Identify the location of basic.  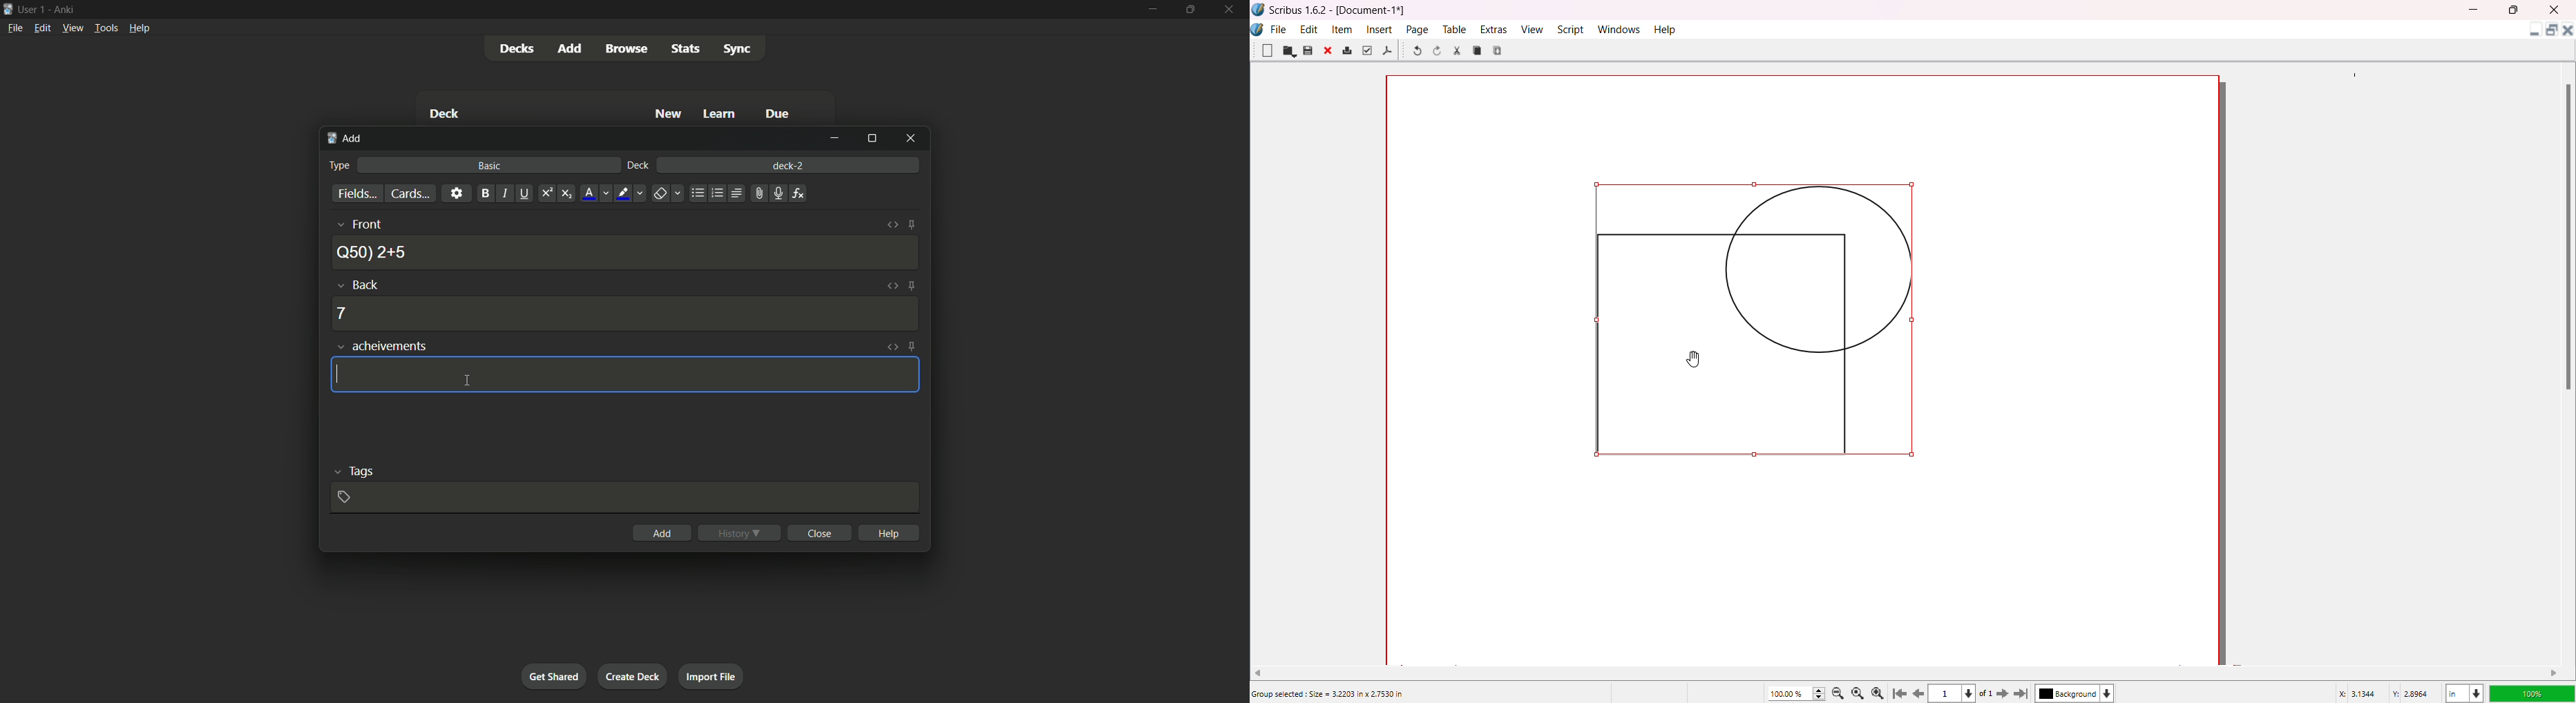
(491, 165).